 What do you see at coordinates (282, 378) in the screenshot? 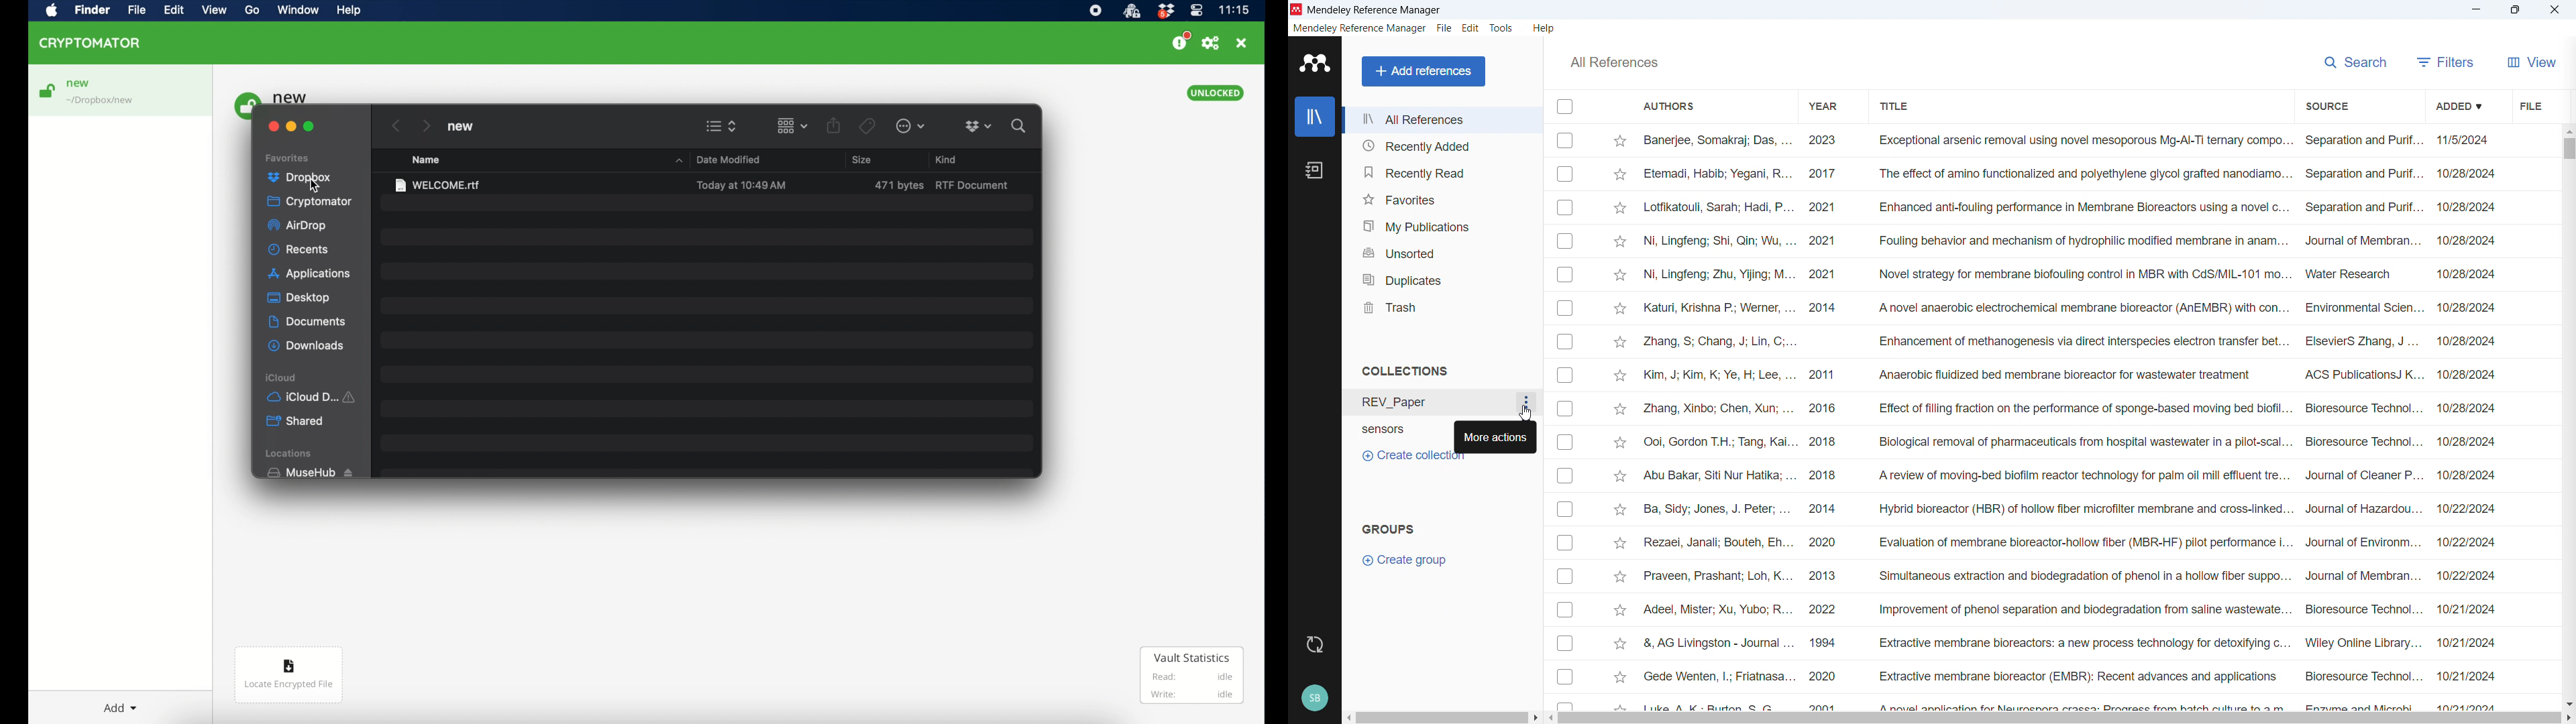
I see `iCloud` at bounding box center [282, 378].